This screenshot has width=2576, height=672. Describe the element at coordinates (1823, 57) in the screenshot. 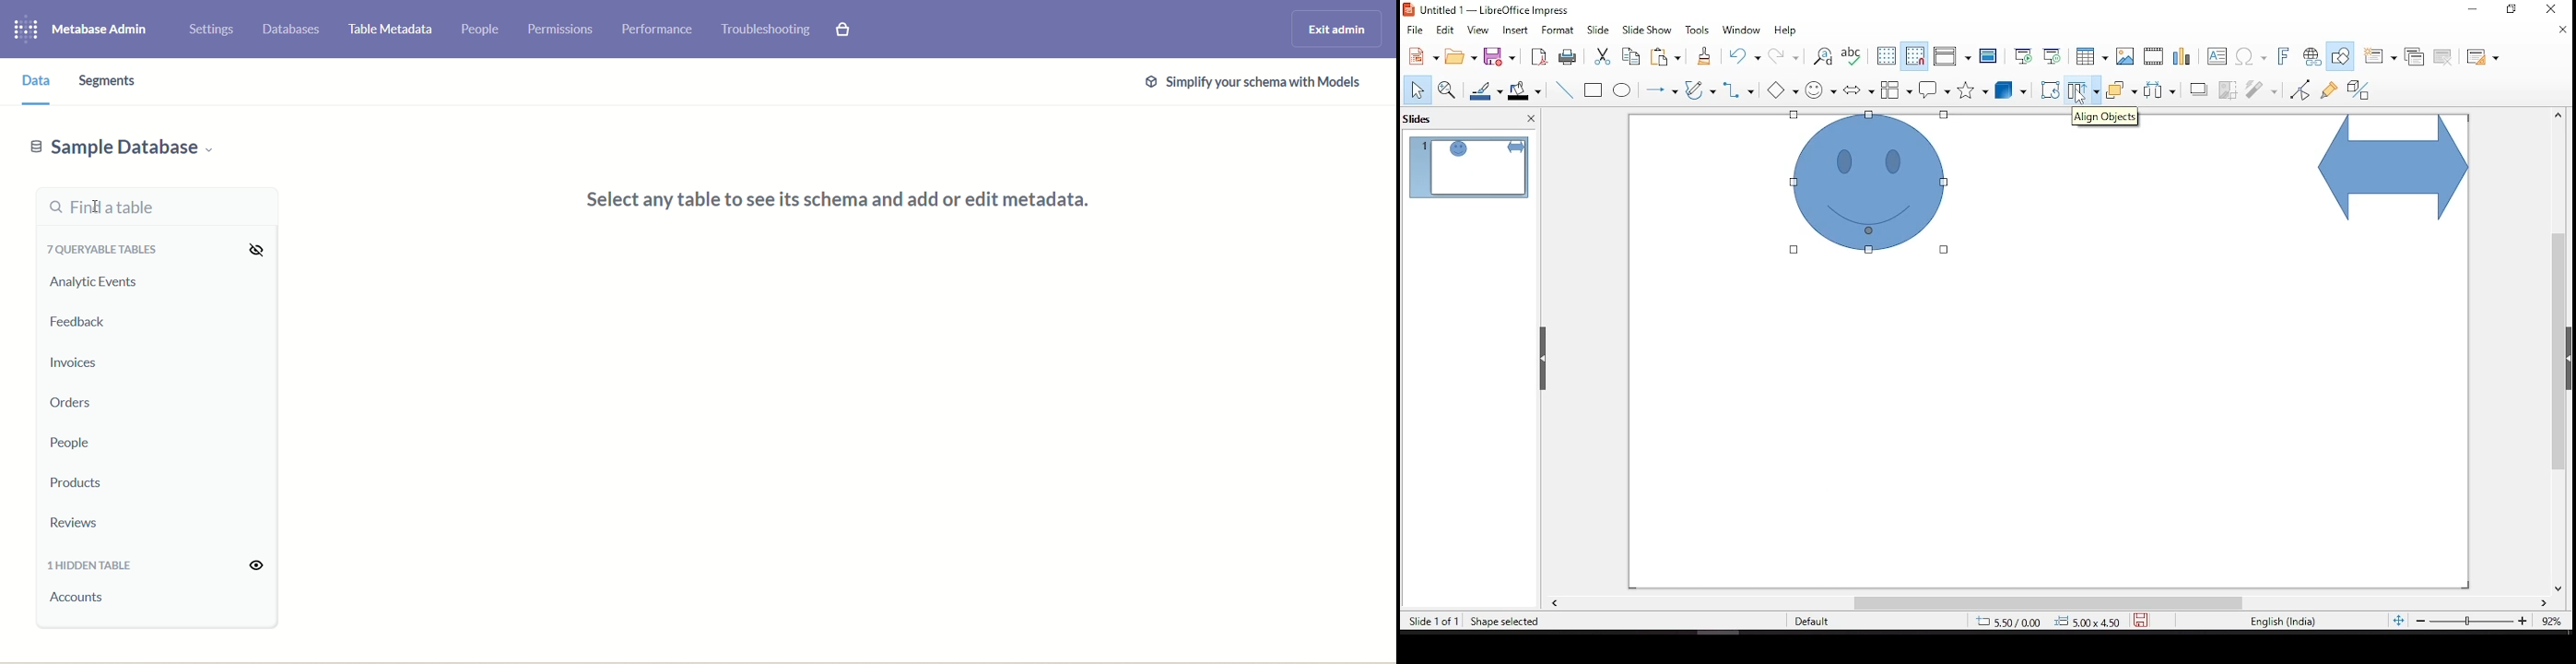

I see `find and replace` at that location.